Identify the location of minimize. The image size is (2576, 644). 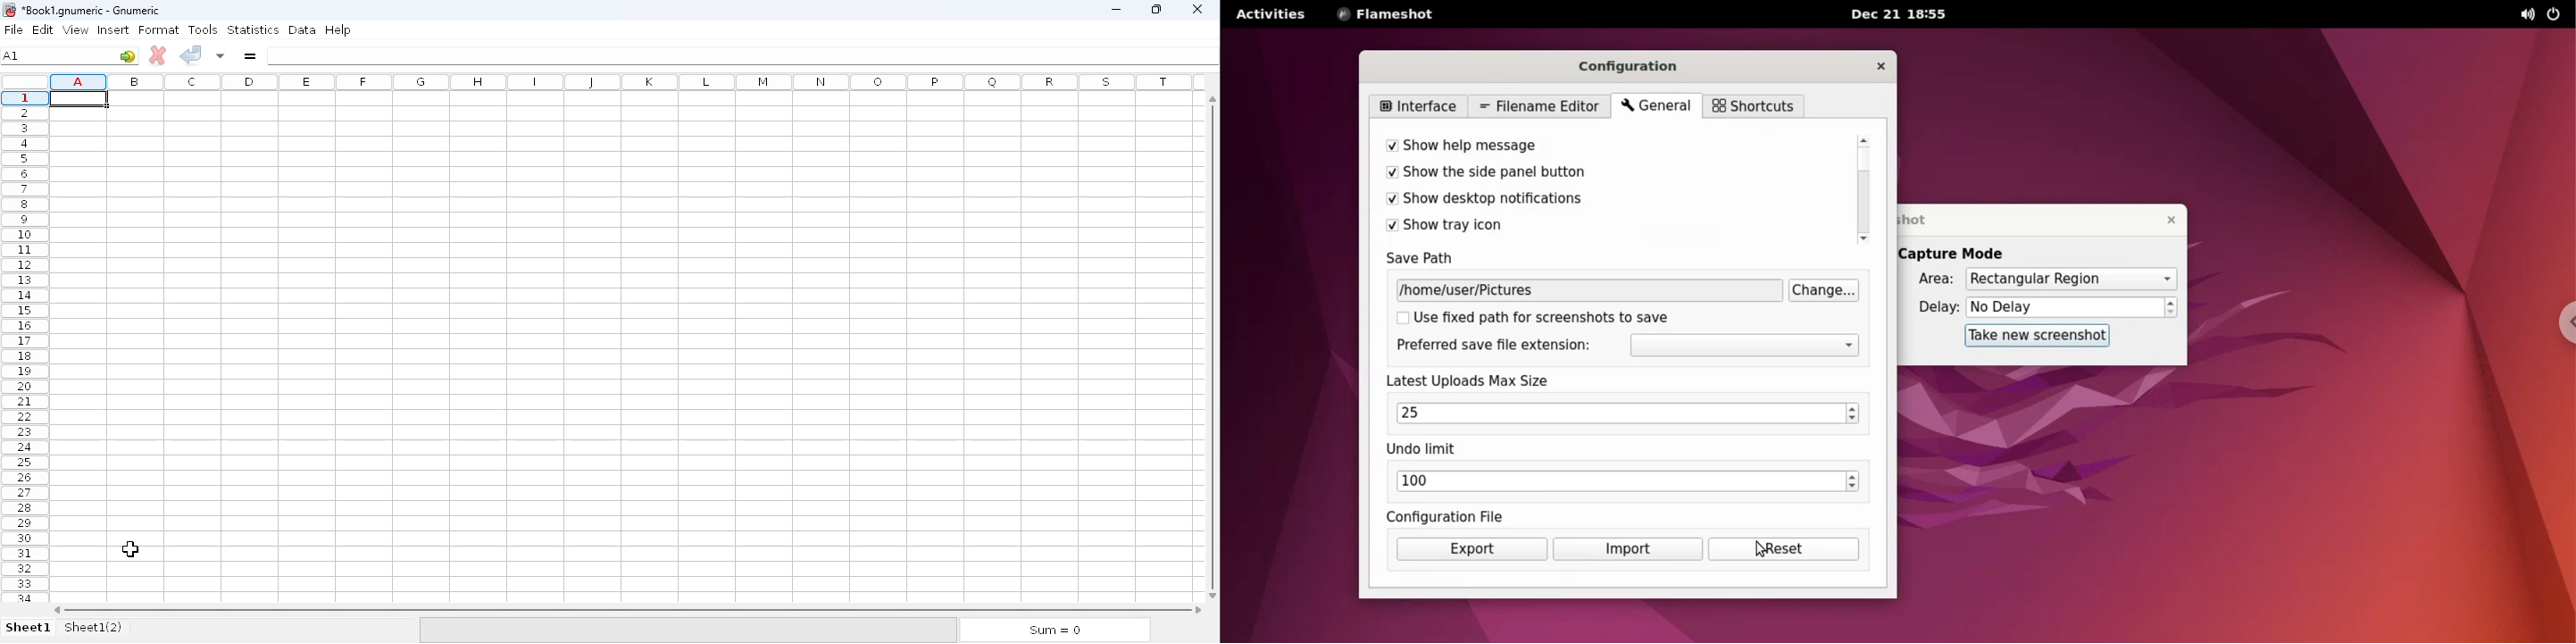
(1115, 10).